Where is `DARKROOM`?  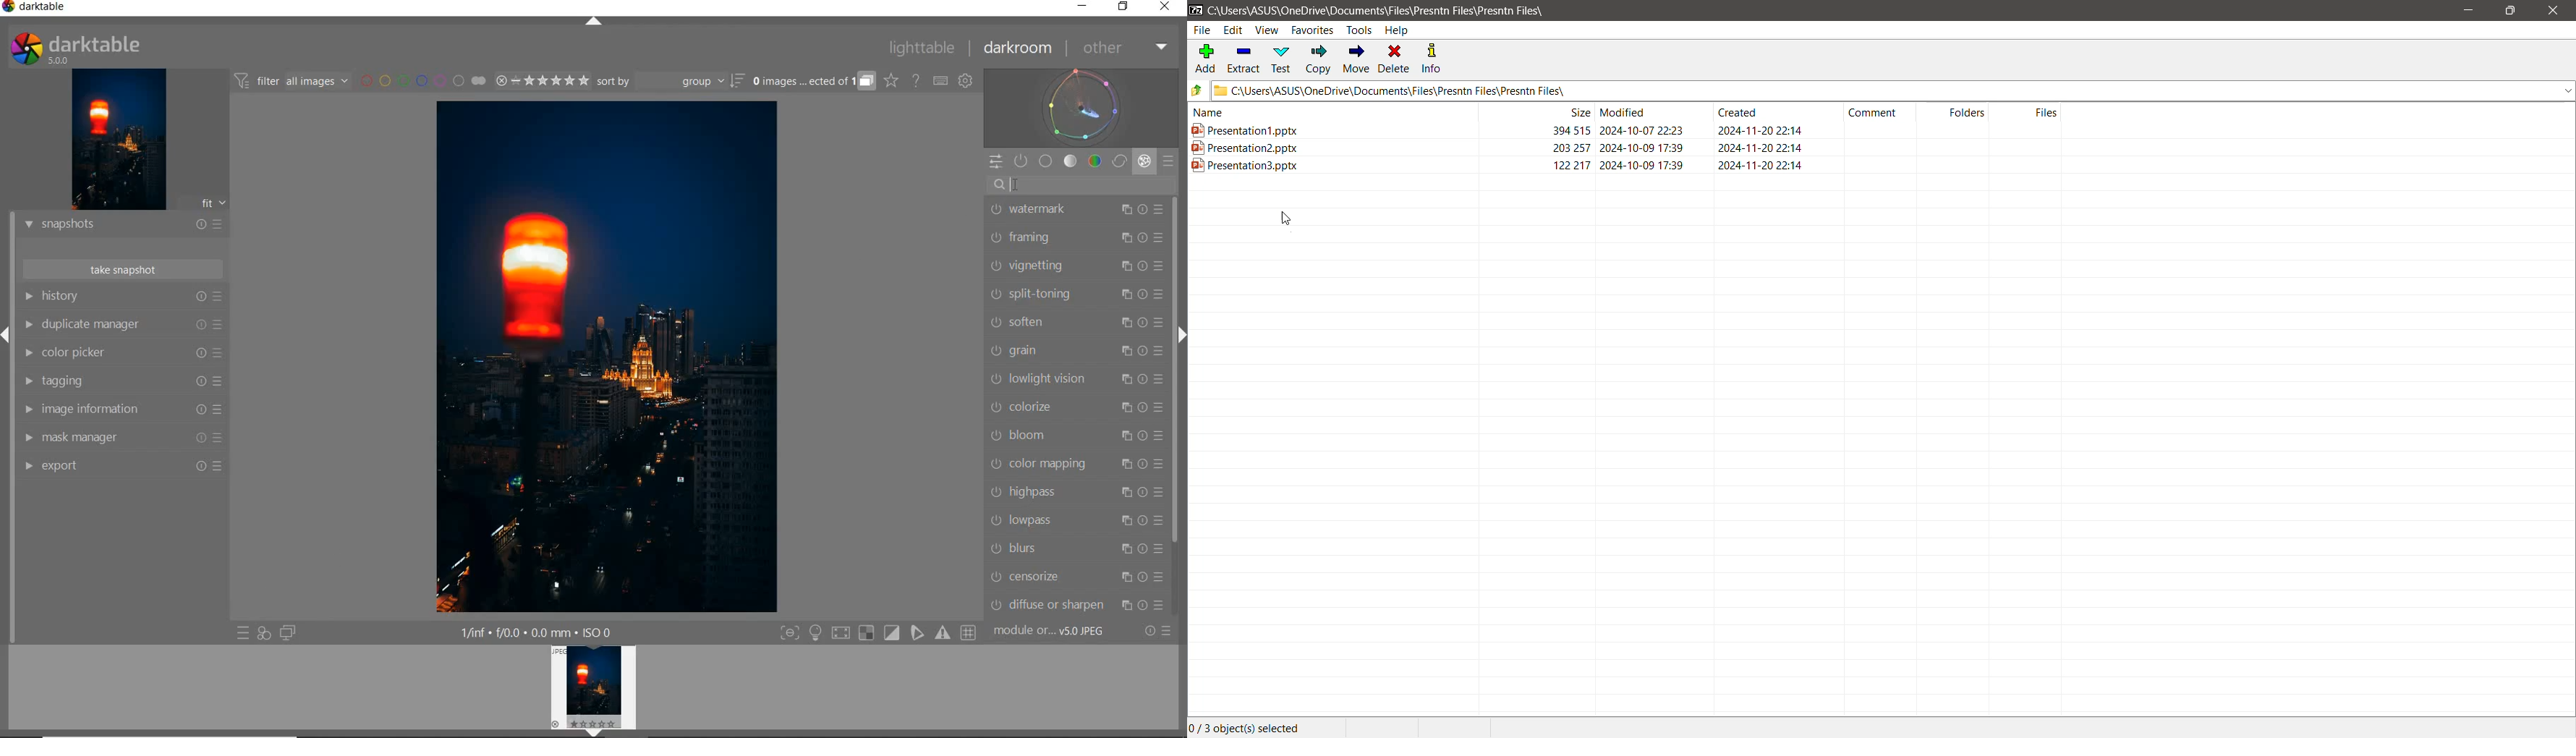
DARKROOM is located at coordinates (1021, 49).